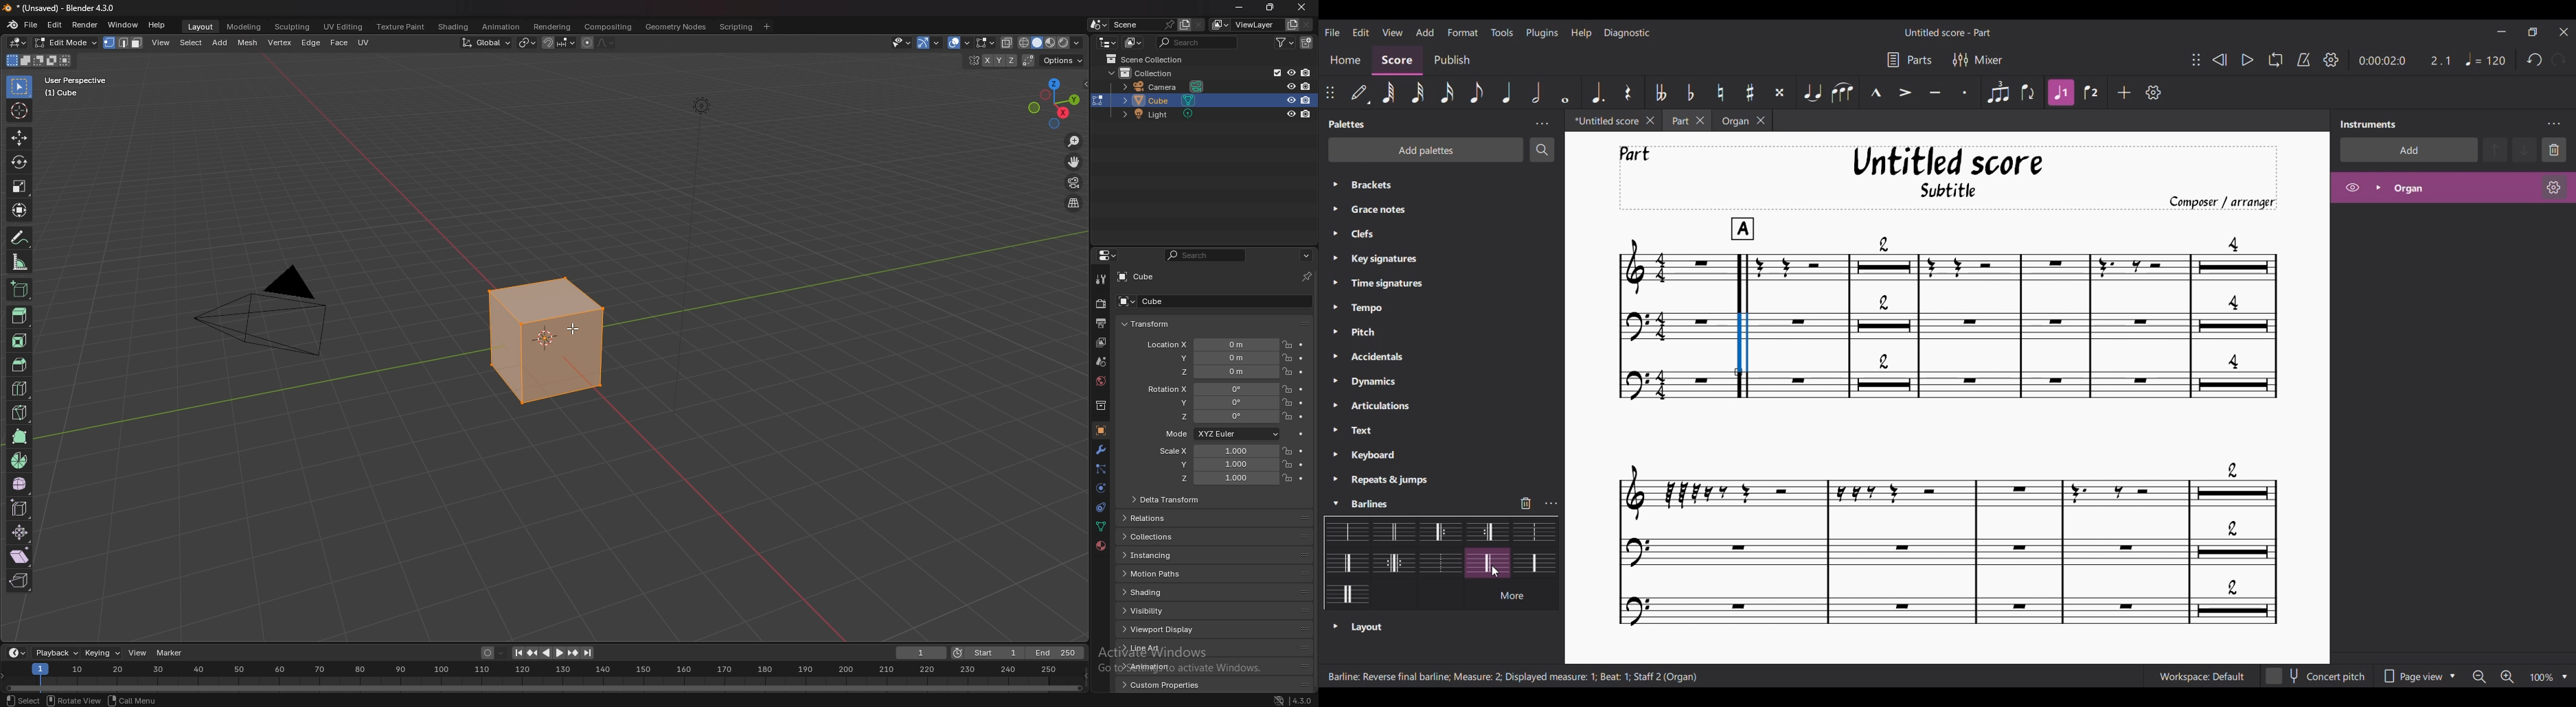 The image size is (2576, 728). I want to click on Rest, so click(1628, 92).